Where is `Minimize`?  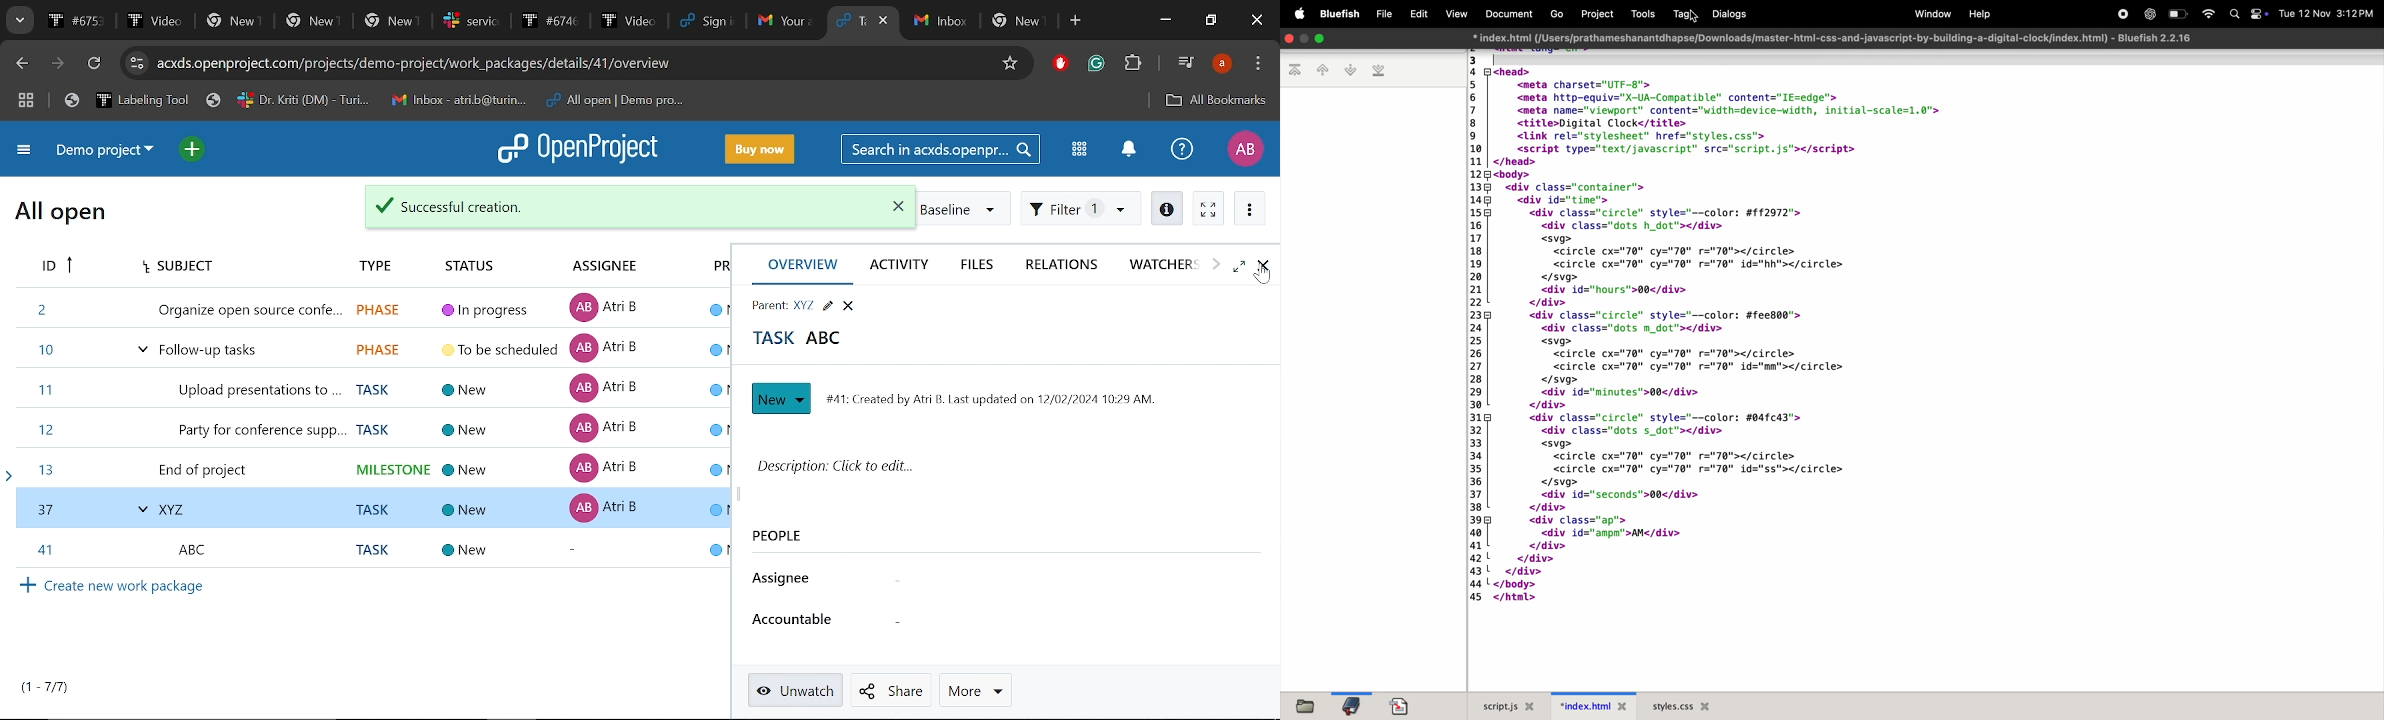
Minimize is located at coordinates (1168, 20).